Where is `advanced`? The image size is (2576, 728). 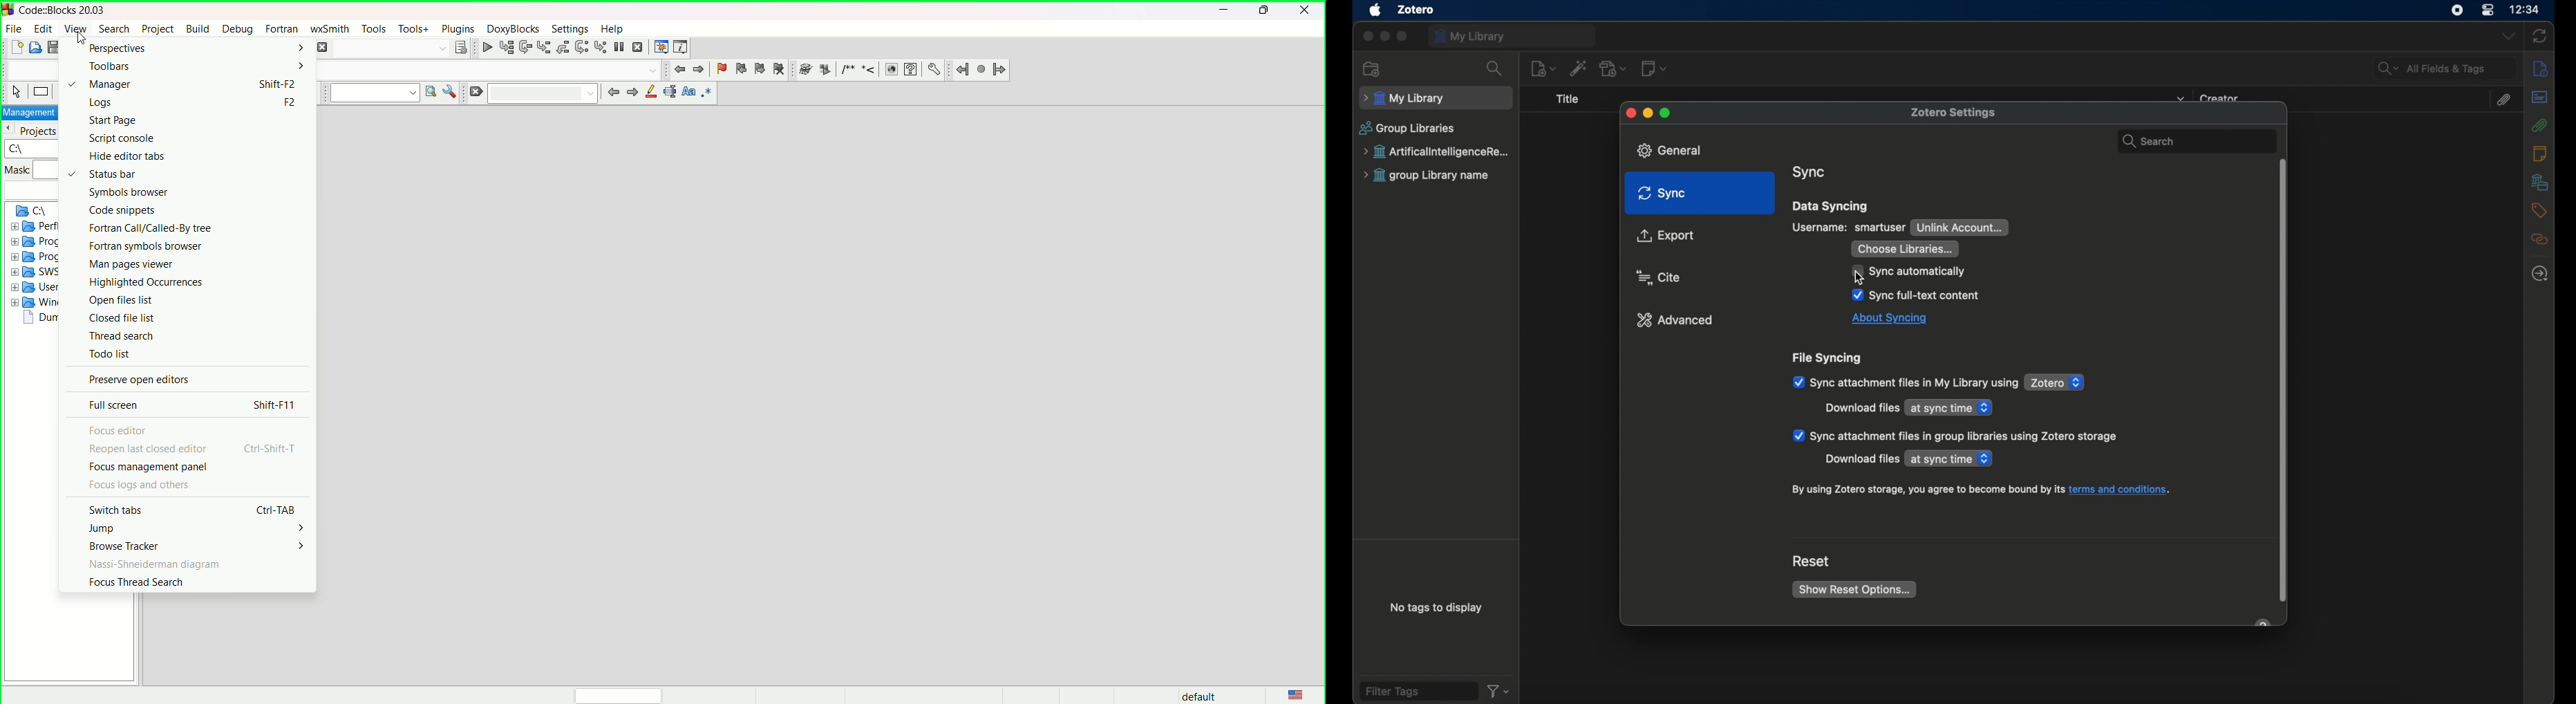
advanced is located at coordinates (1676, 320).